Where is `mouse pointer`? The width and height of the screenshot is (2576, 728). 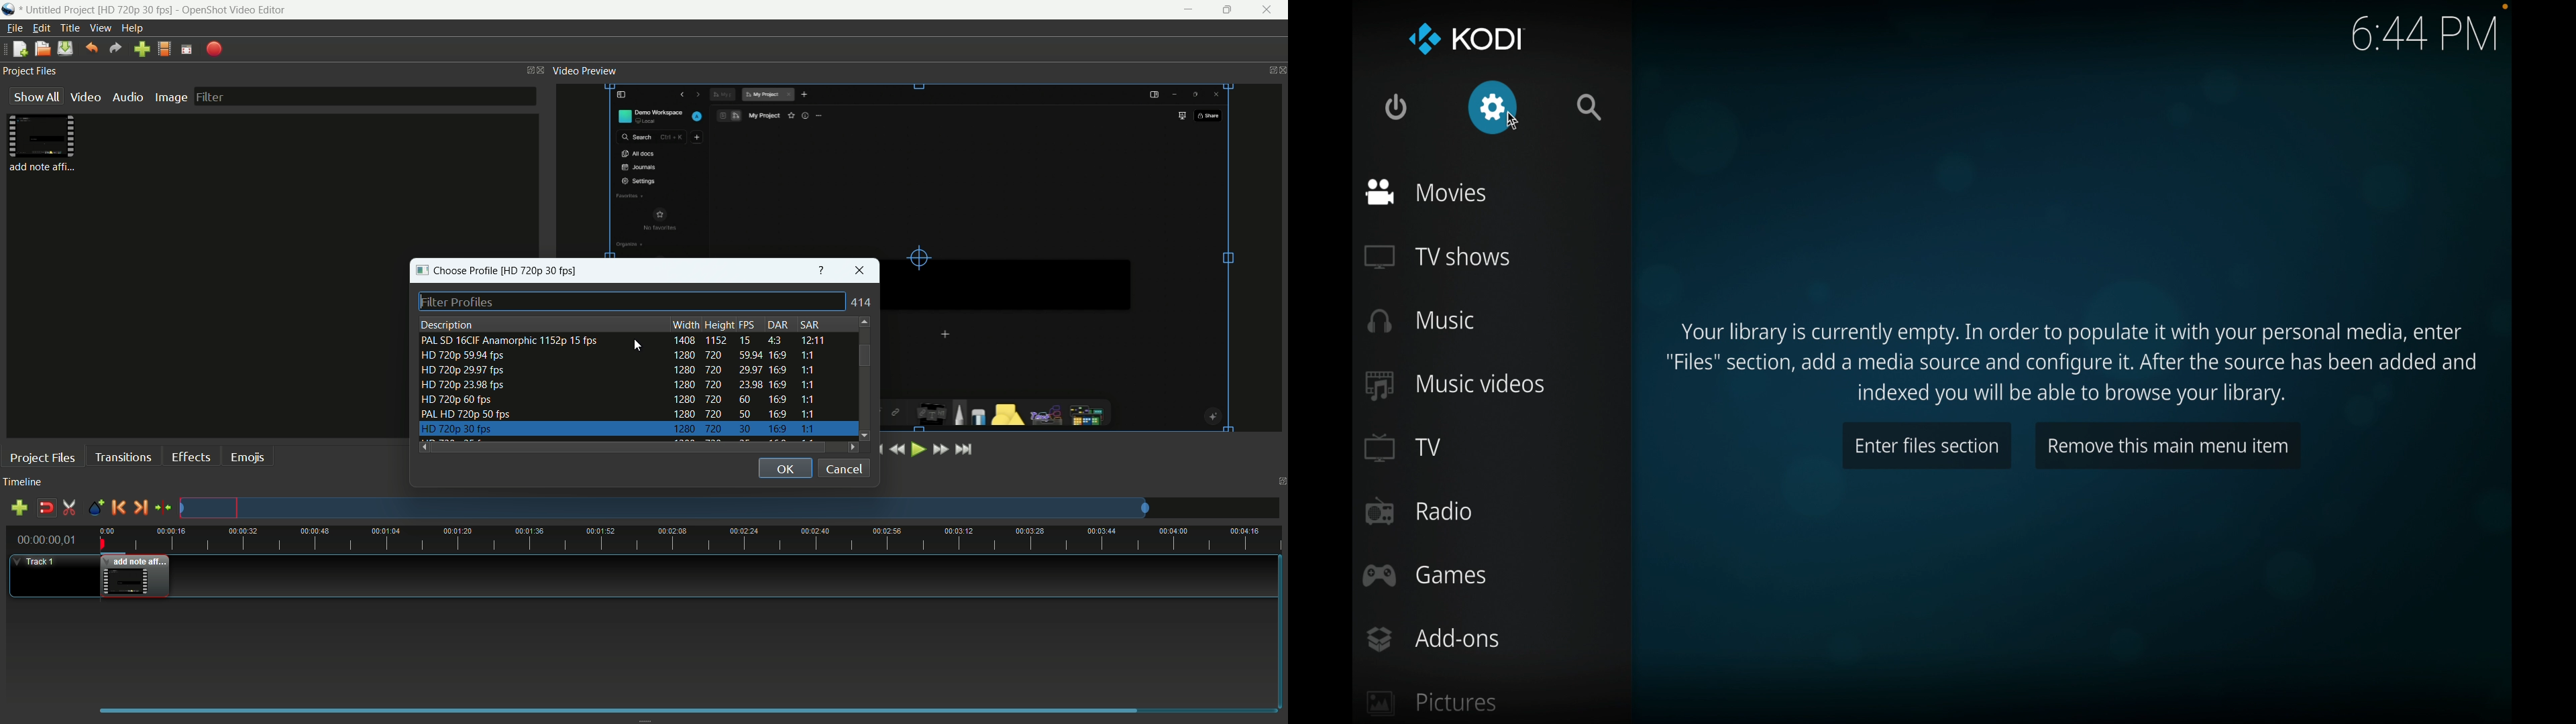 mouse pointer is located at coordinates (1513, 118).